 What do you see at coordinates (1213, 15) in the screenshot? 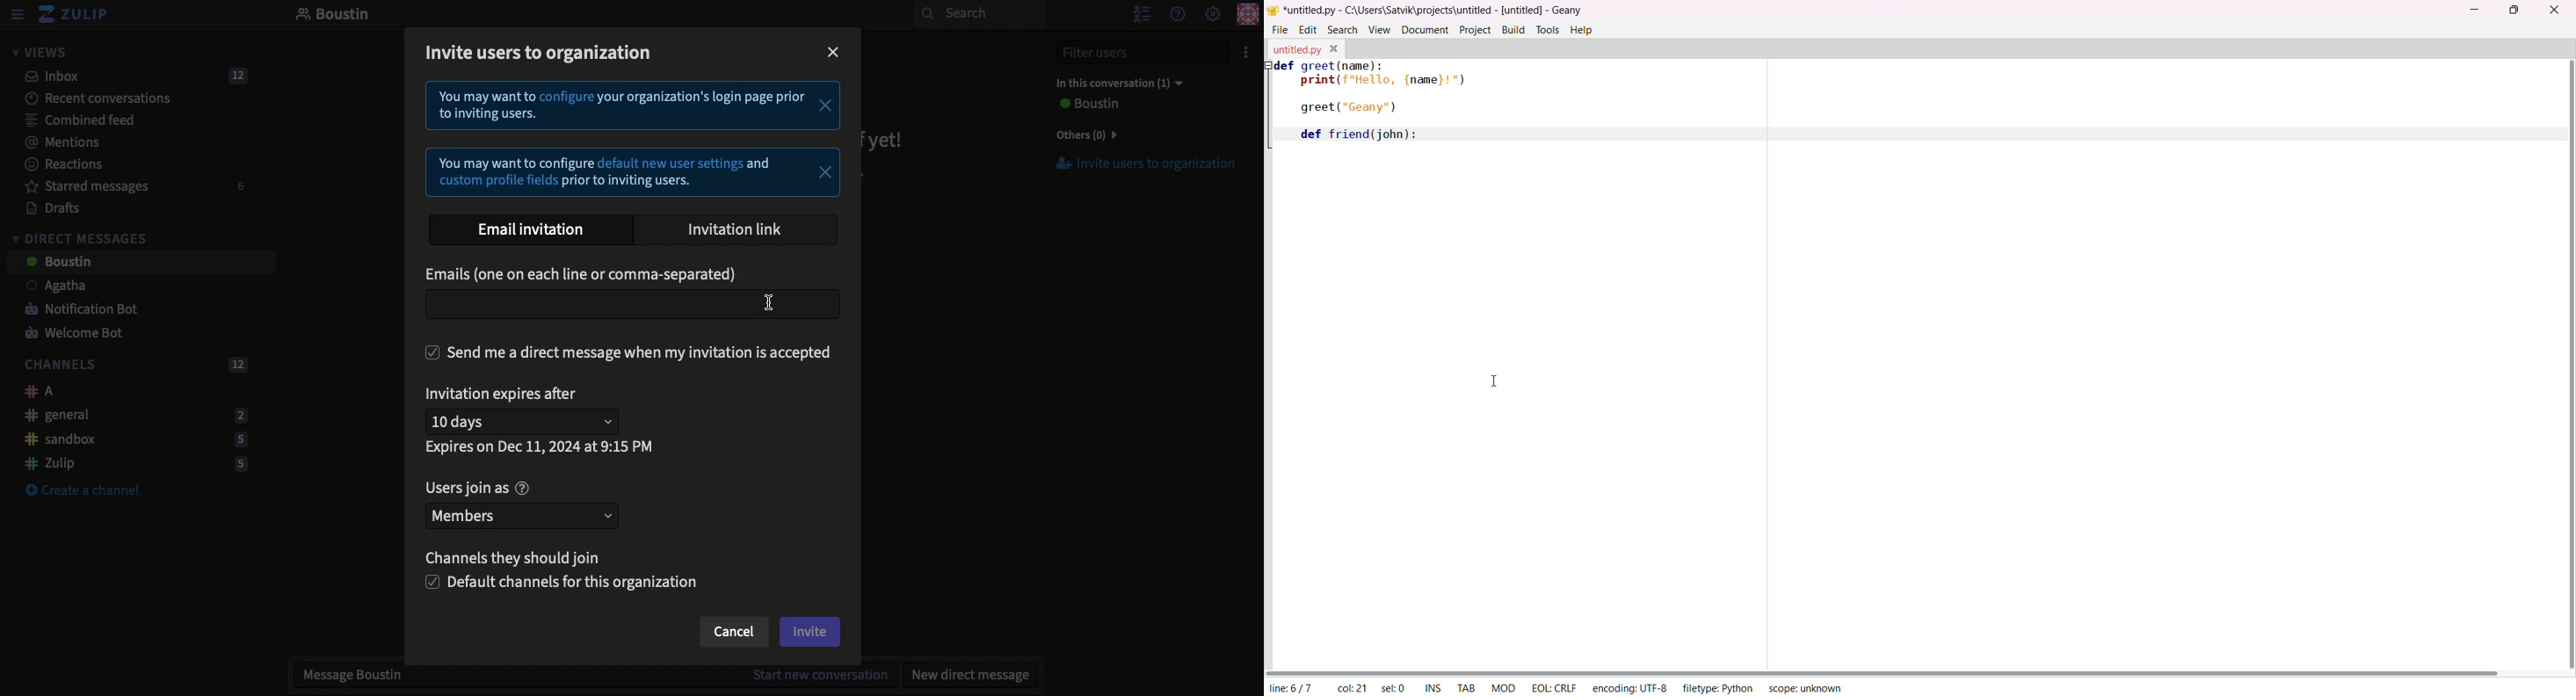
I see `Settings` at bounding box center [1213, 15].